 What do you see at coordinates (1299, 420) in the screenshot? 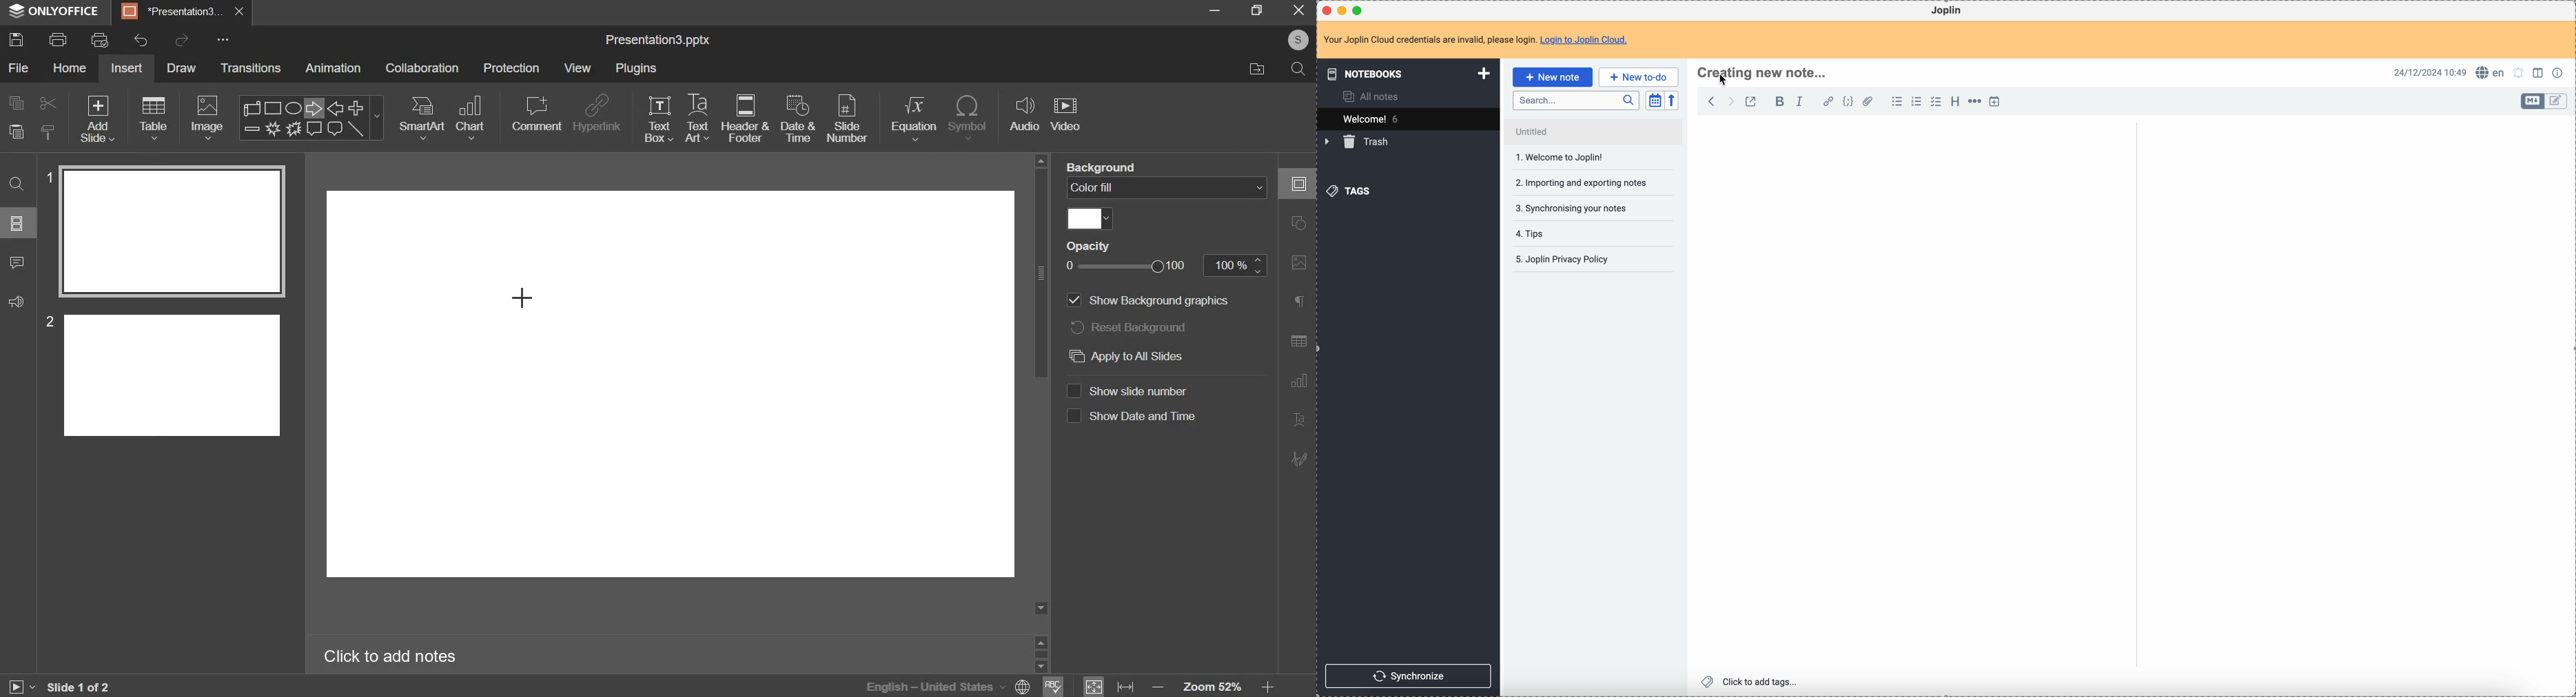
I see `Text Art settings` at bounding box center [1299, 420].